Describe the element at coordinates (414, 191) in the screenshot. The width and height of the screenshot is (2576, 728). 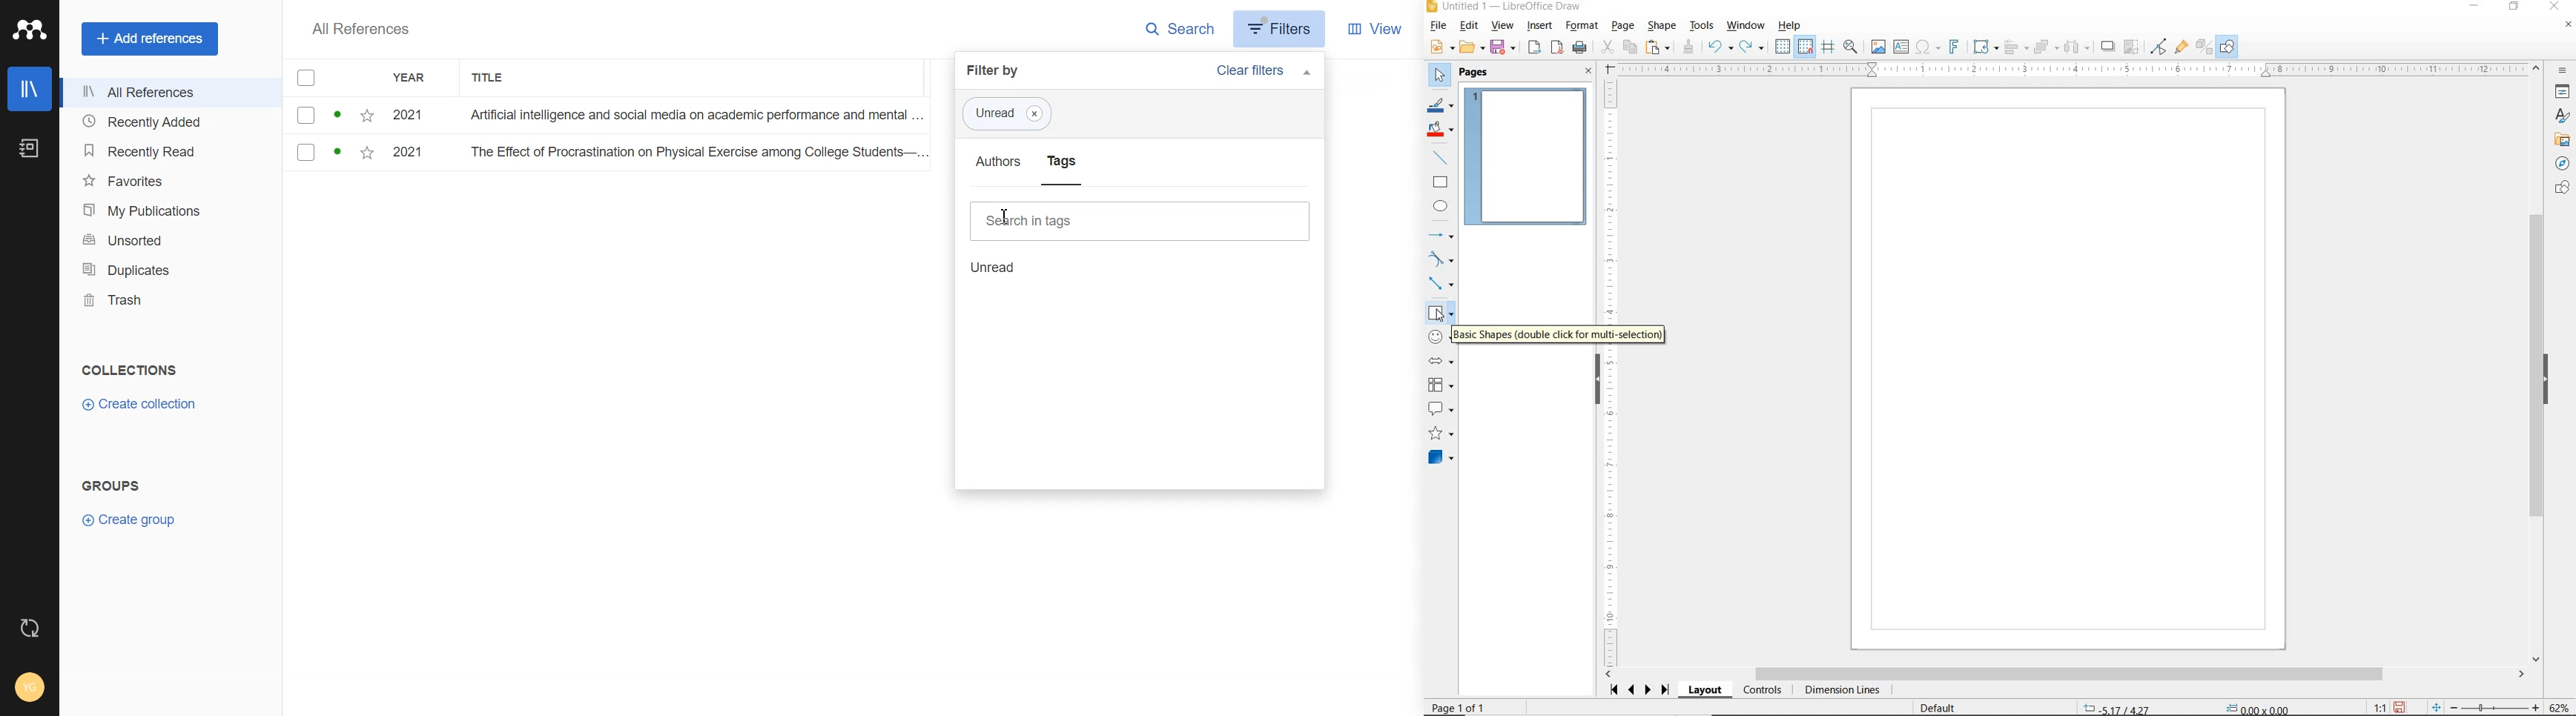
I see `2021` at that location.